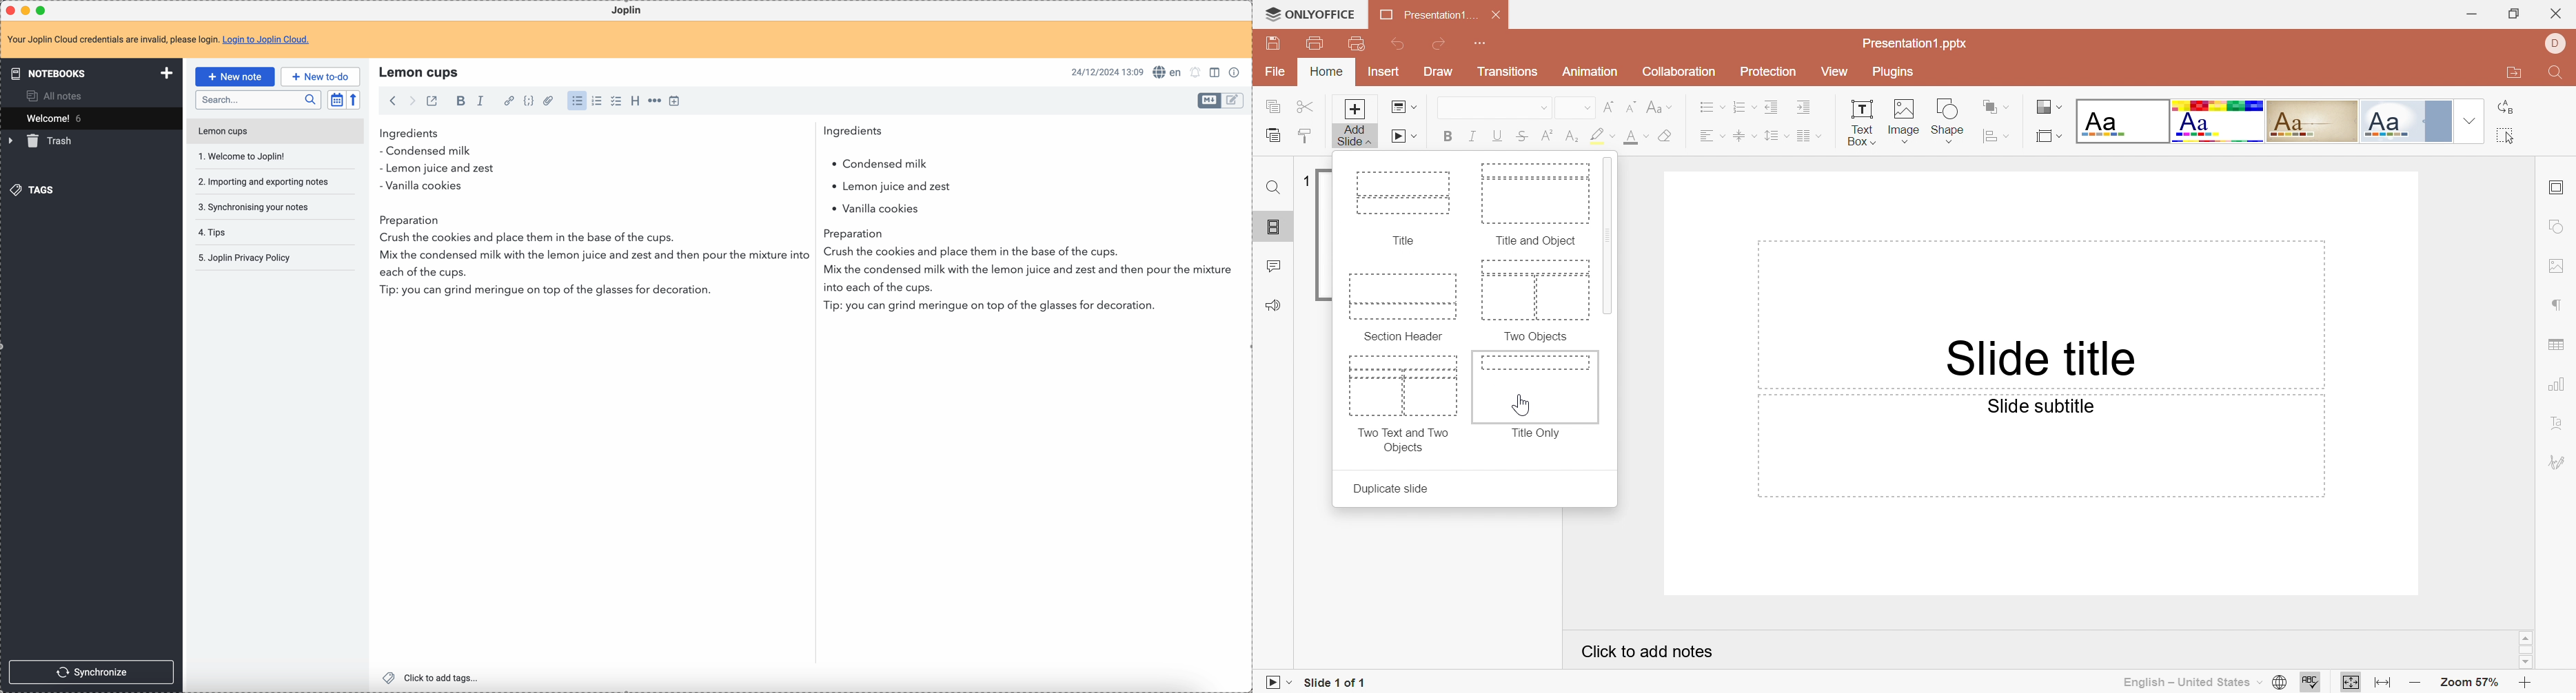 The image size is (2576, 700). I want to click on Change slide size, so click(2050, 136).